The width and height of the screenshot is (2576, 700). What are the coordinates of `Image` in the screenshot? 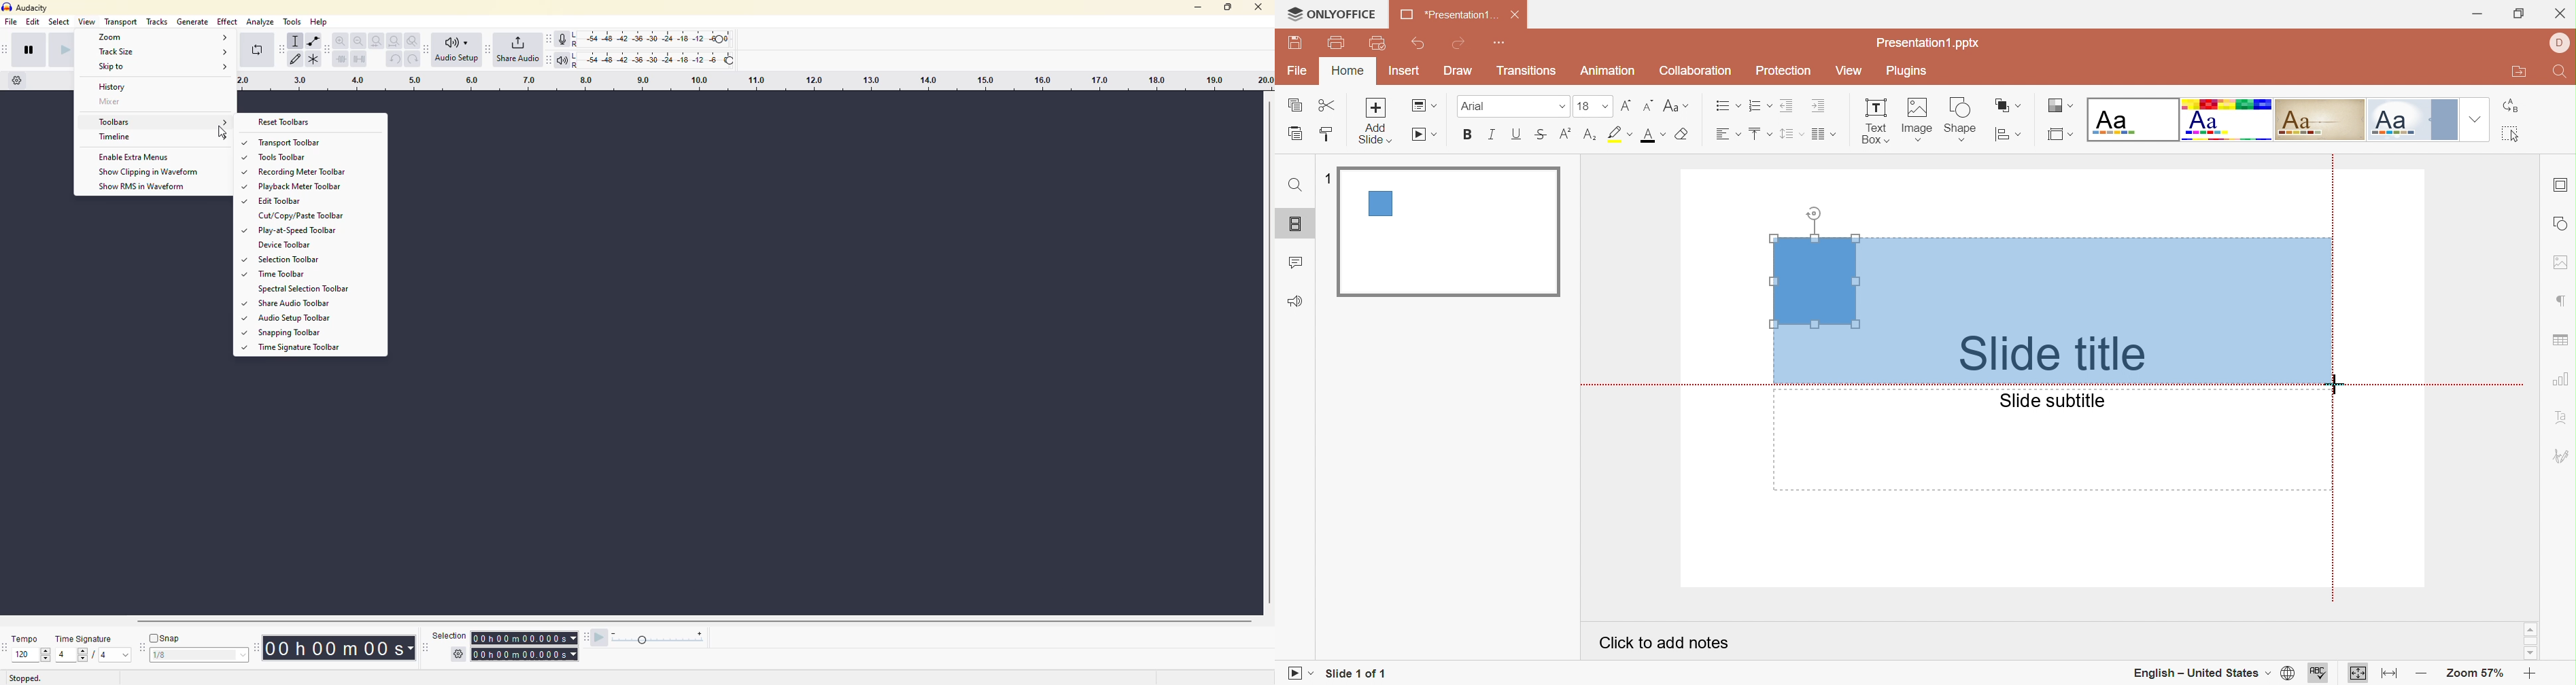 It's located at (1917, 122).